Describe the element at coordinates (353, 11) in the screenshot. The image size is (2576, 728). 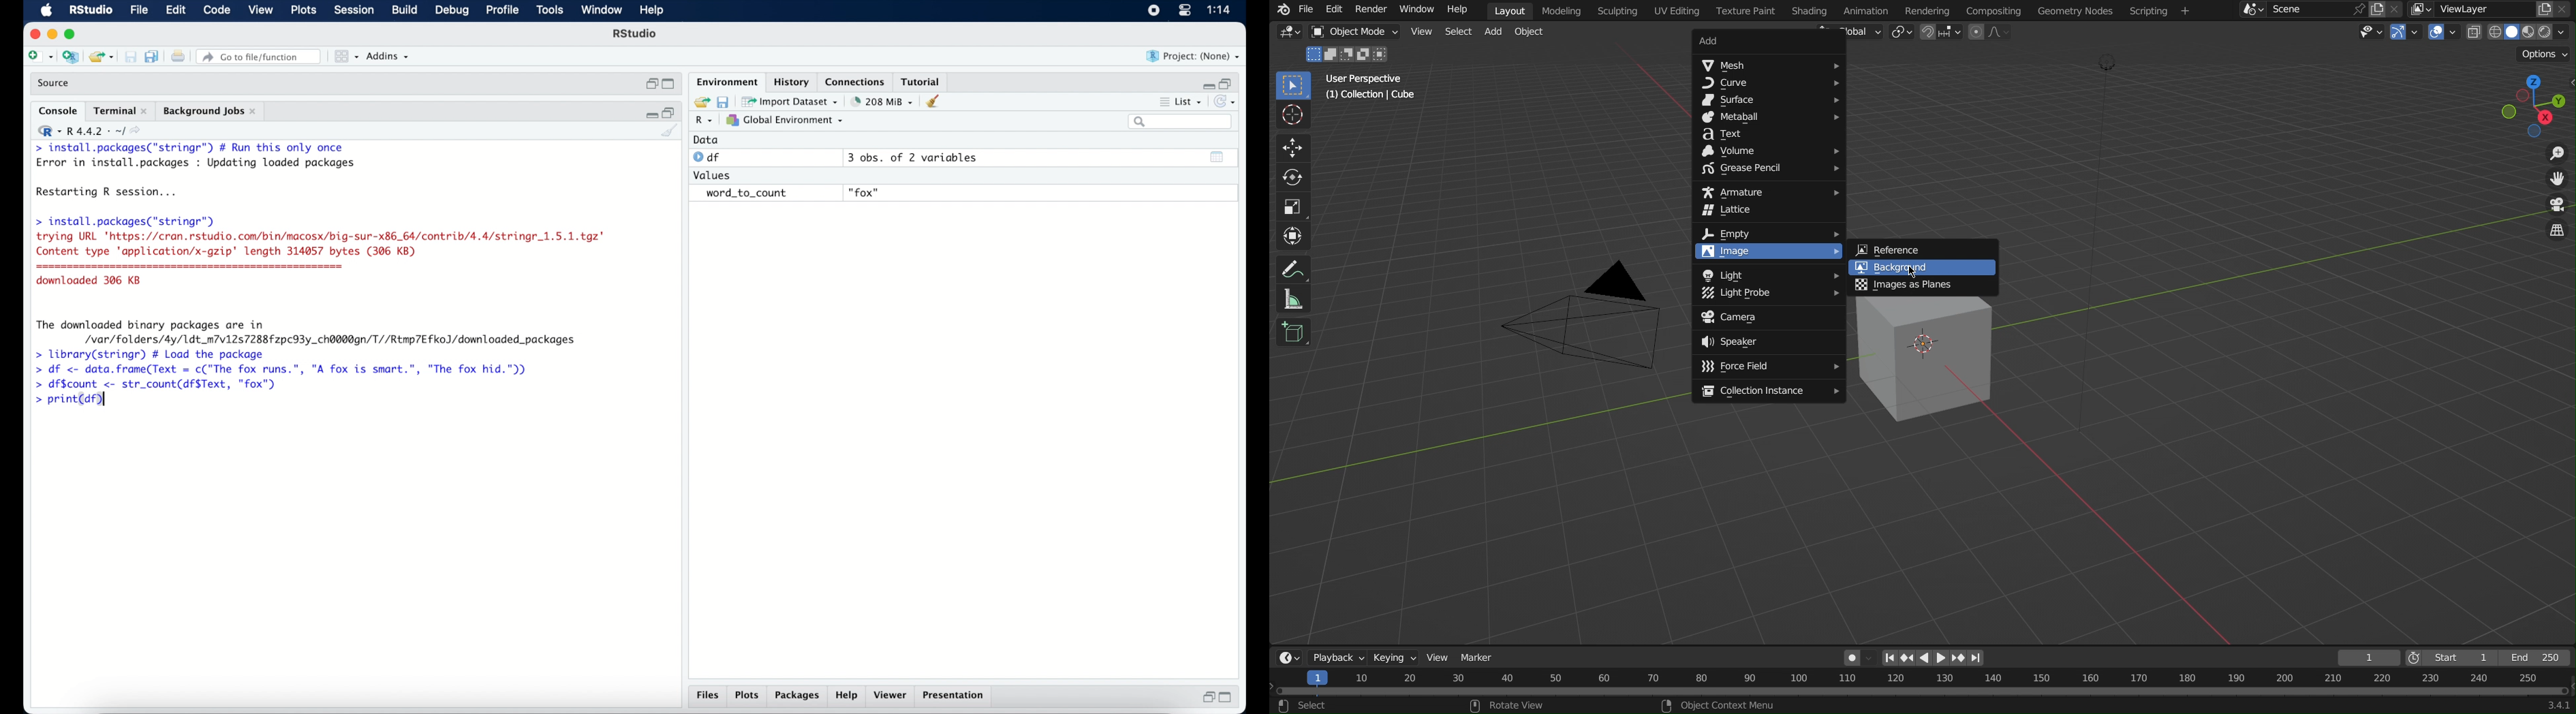
I see `session` at that location.